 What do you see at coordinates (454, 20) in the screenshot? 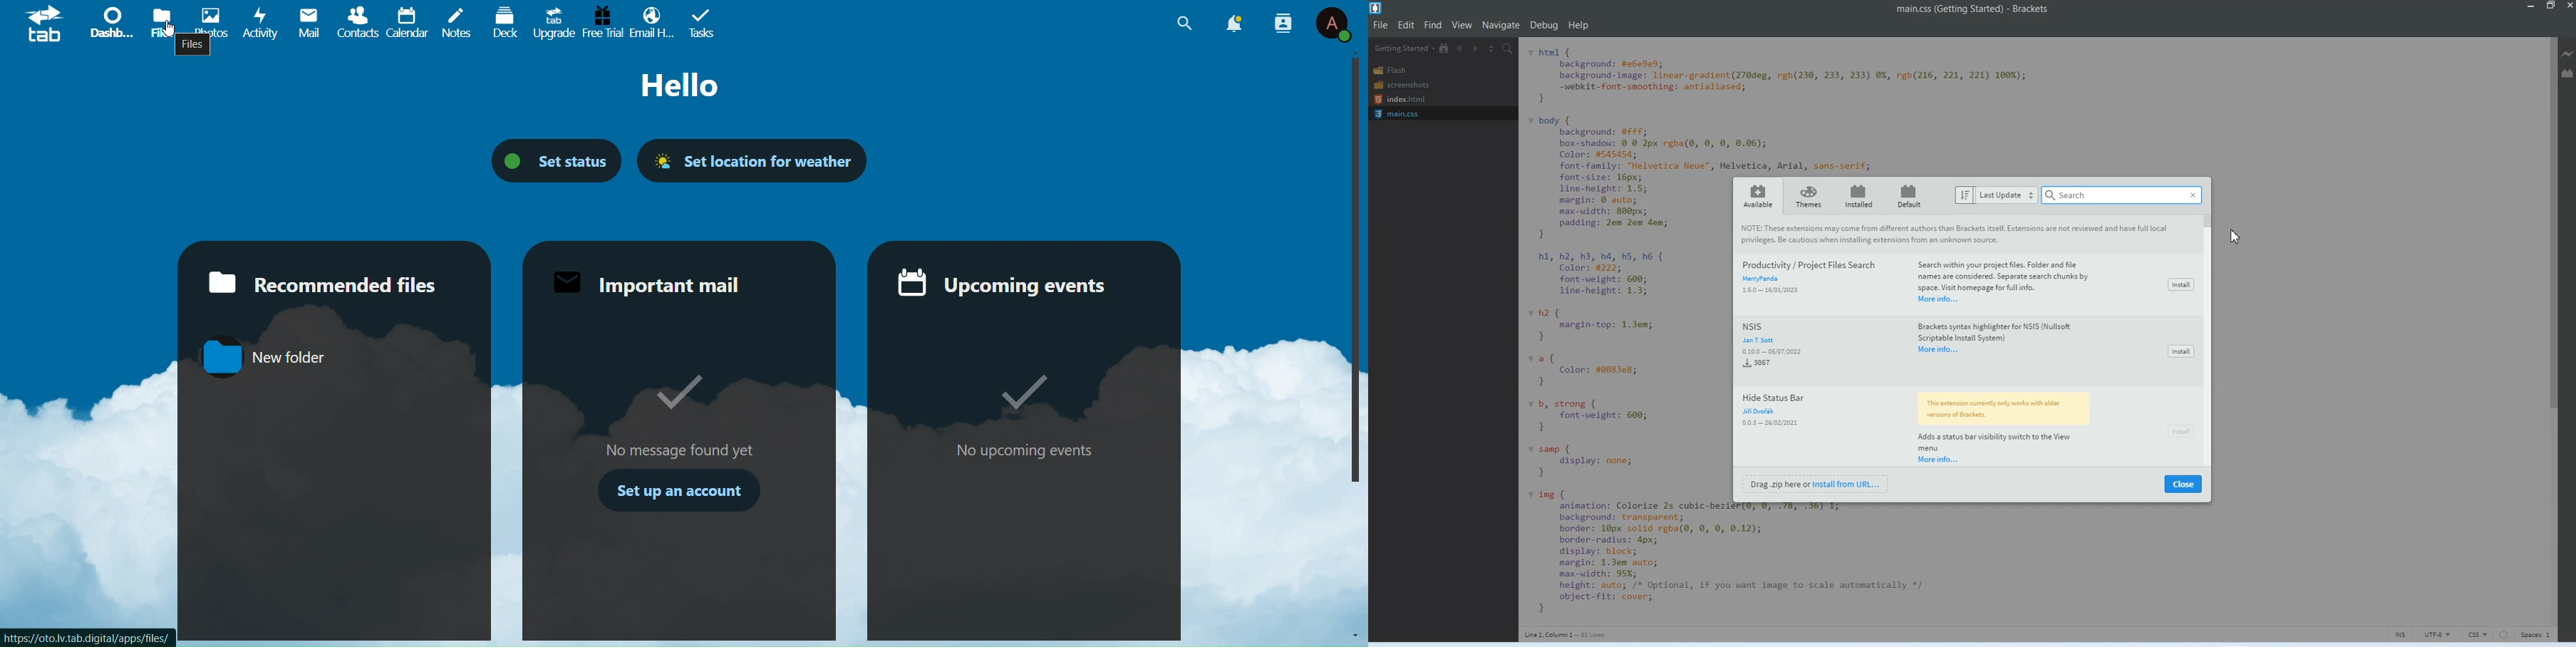
I see `Notes` at bounding box center [454, 20].